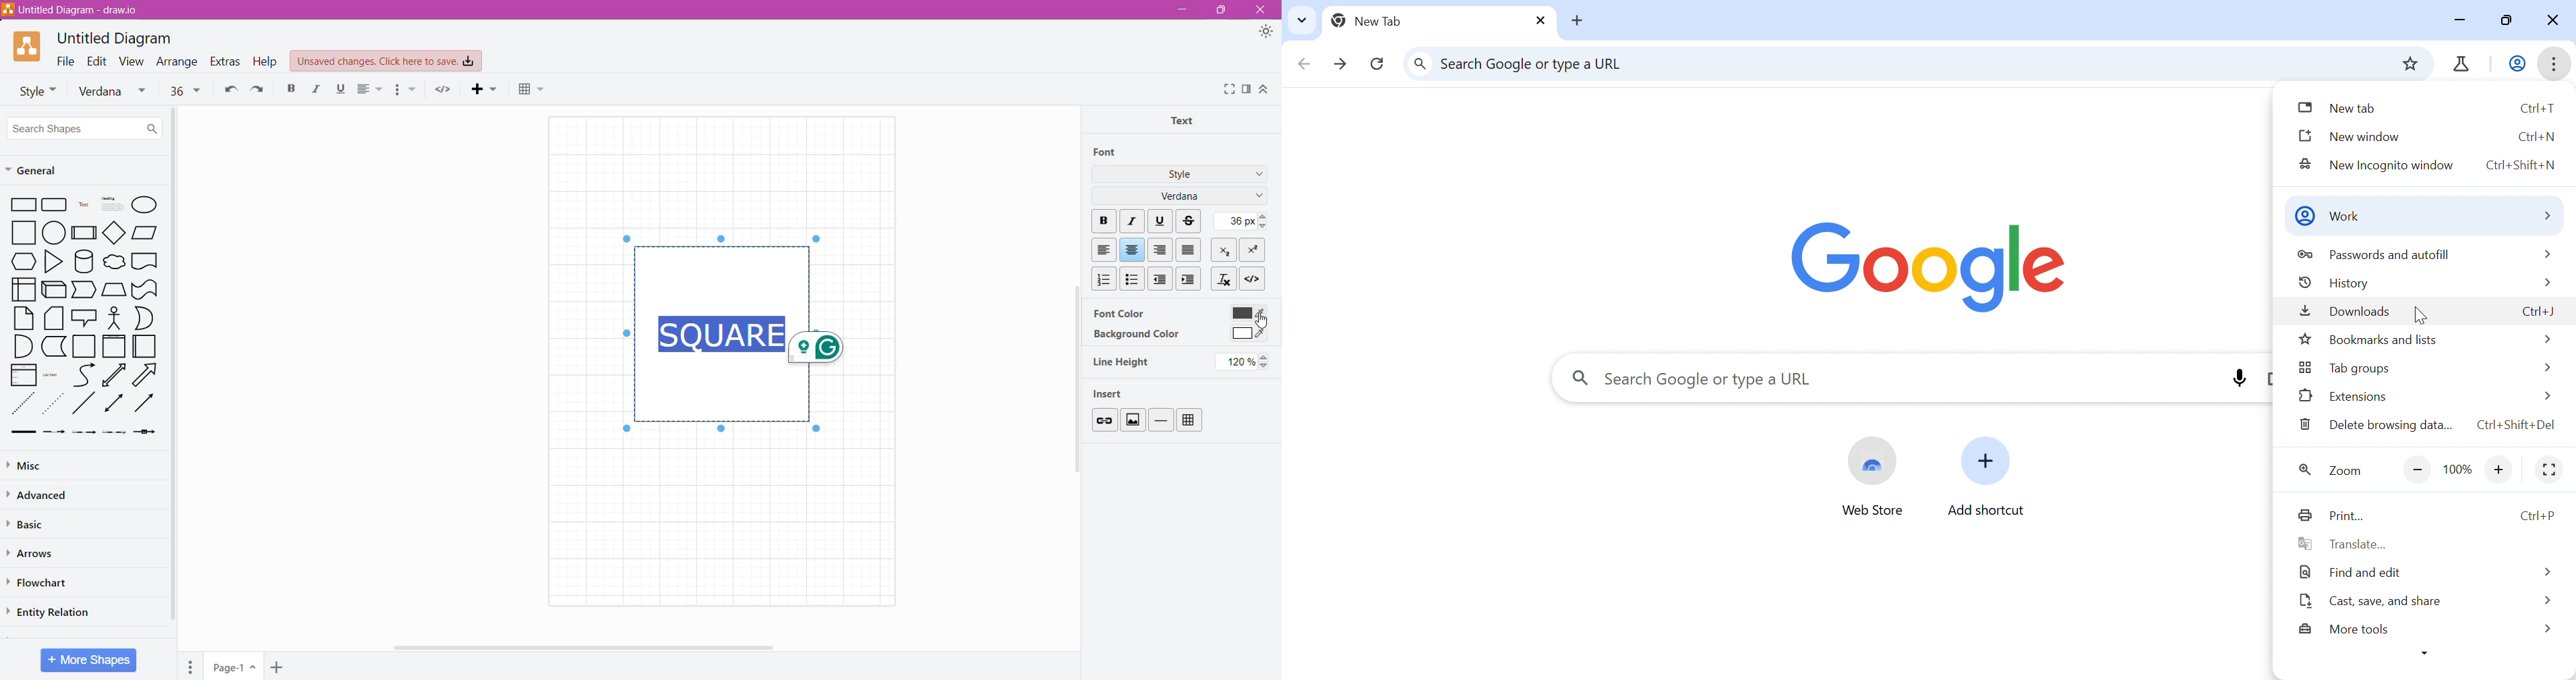 This screenshot has width=2576, height=700. What do you see at coordinates (1190, 420) in the screenshot?
I see `Table` at bounding box center [1190, 420].